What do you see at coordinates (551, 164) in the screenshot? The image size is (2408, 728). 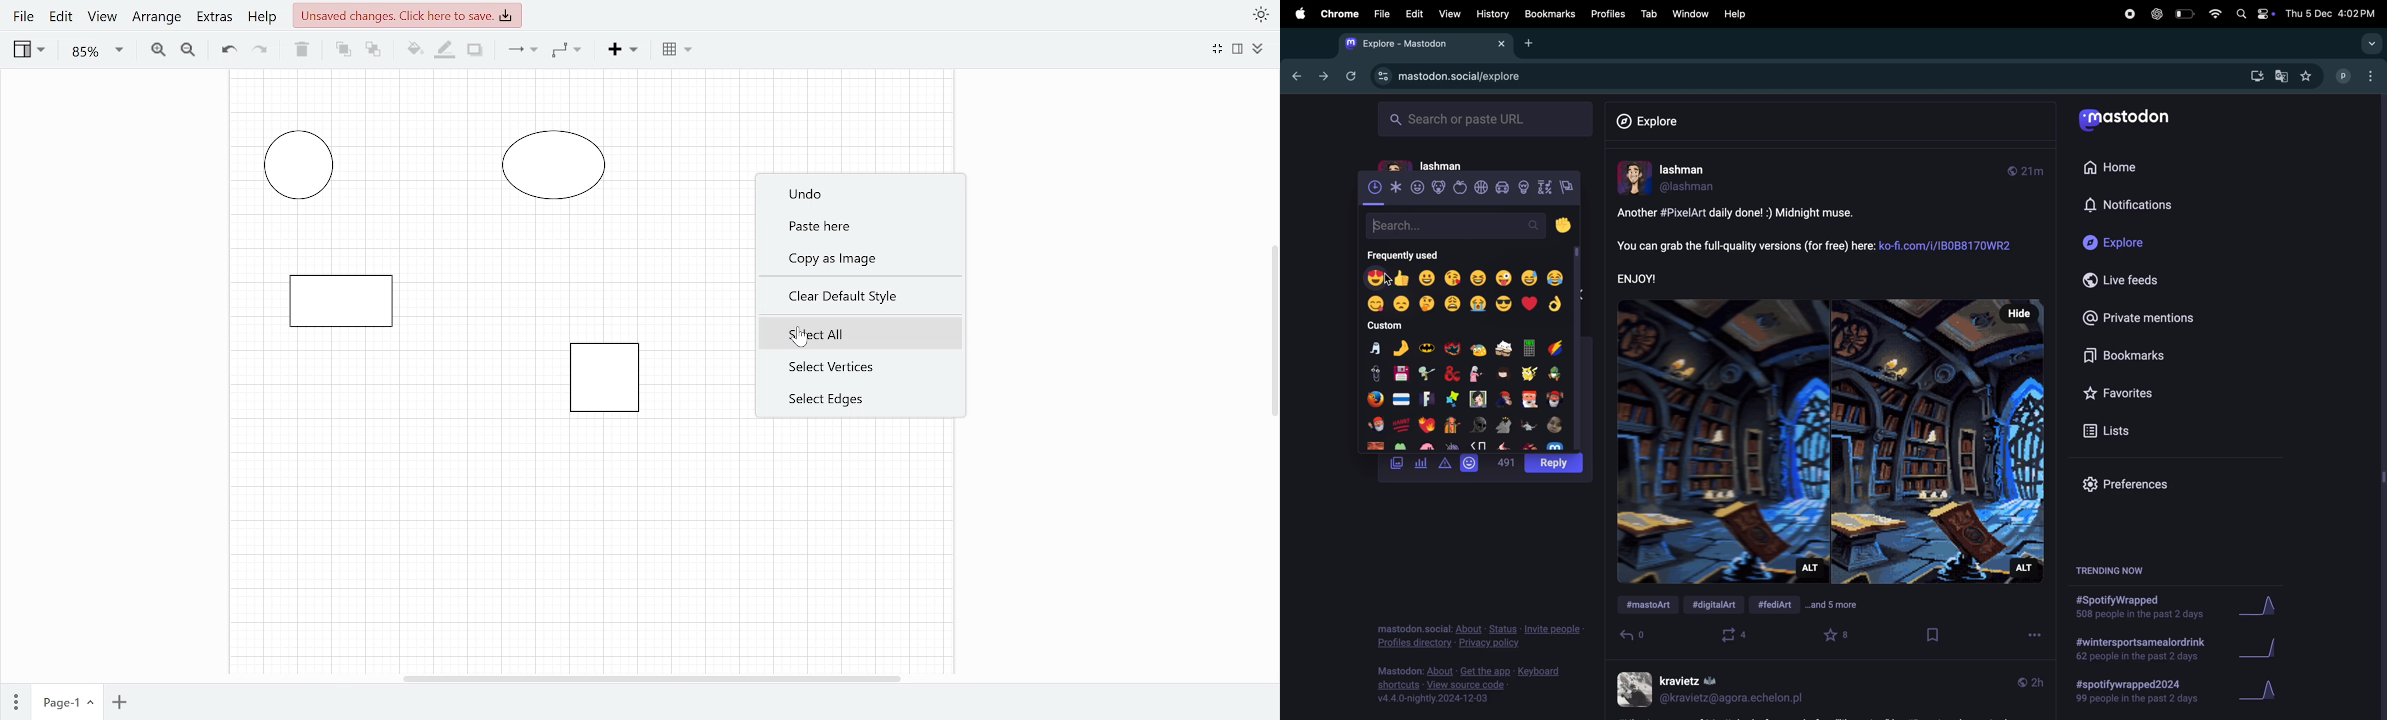 I see `Circle` at bounding box center [551, 164].